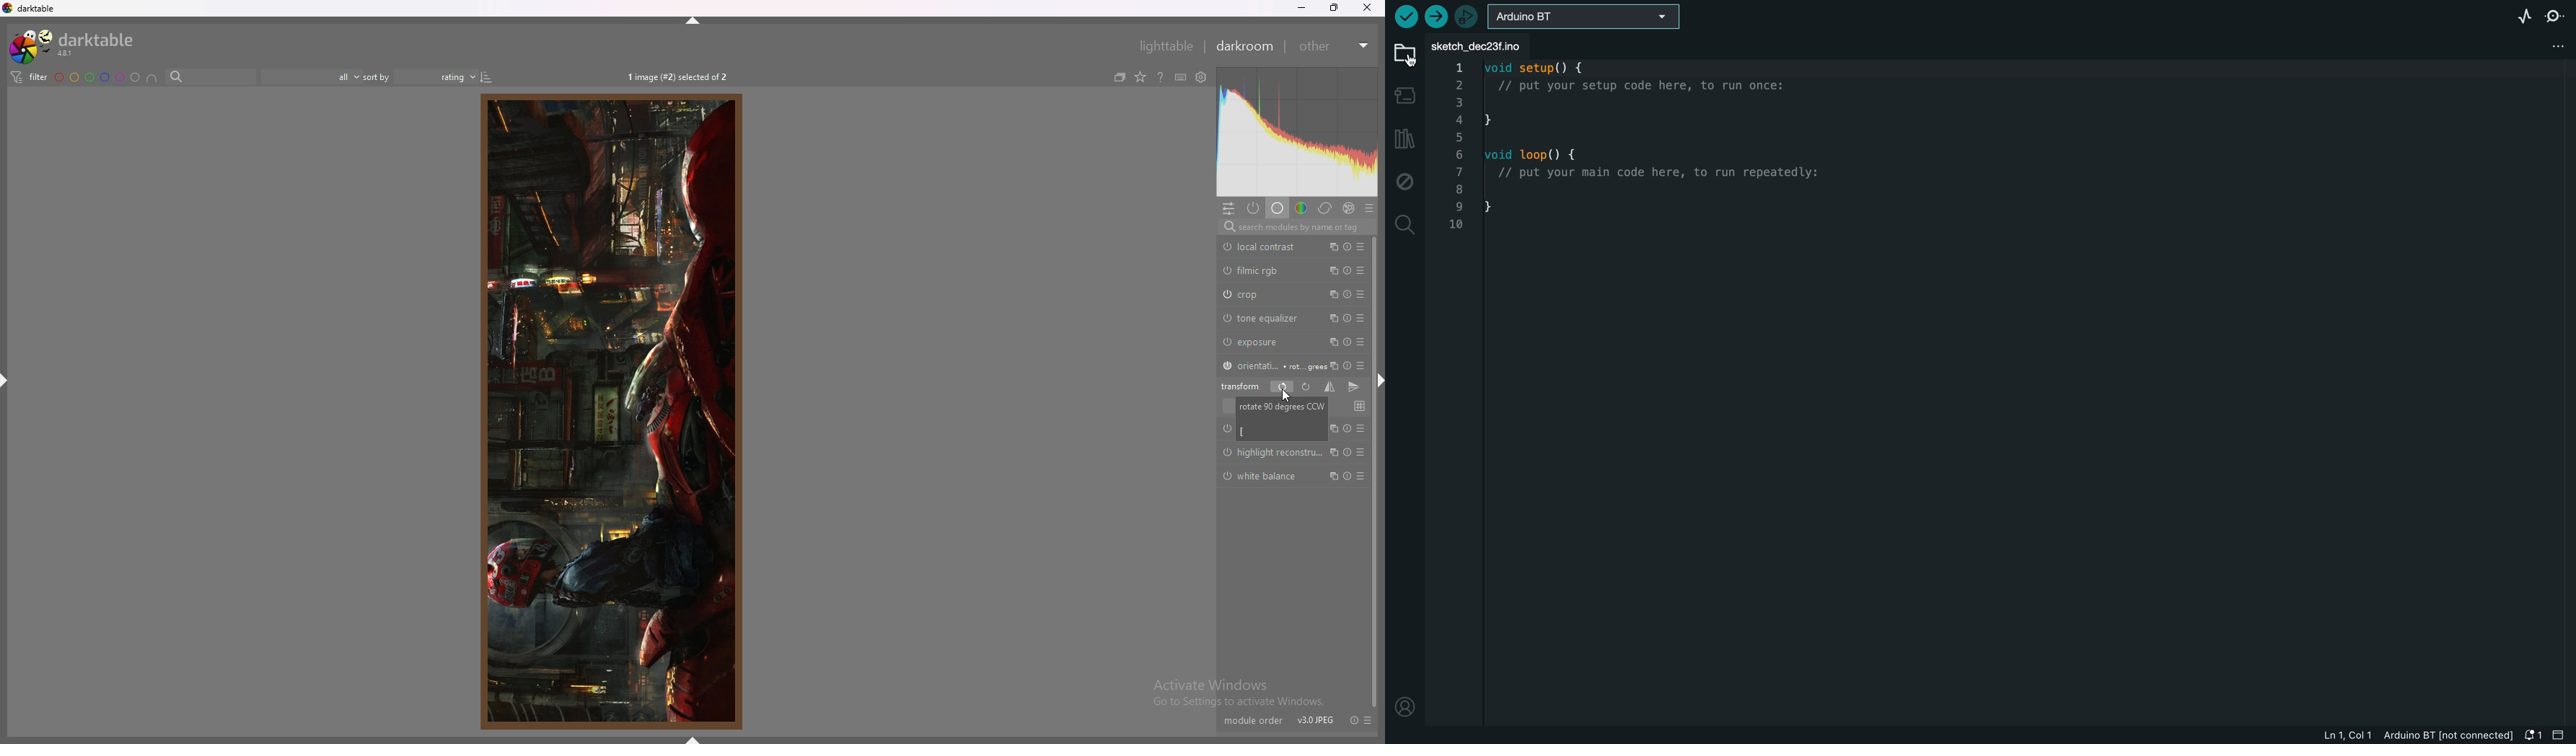 The image size is (2576, 756). Describe the element at coordinates (1349, 427) in the screenshot. I see `reset ` at that location.